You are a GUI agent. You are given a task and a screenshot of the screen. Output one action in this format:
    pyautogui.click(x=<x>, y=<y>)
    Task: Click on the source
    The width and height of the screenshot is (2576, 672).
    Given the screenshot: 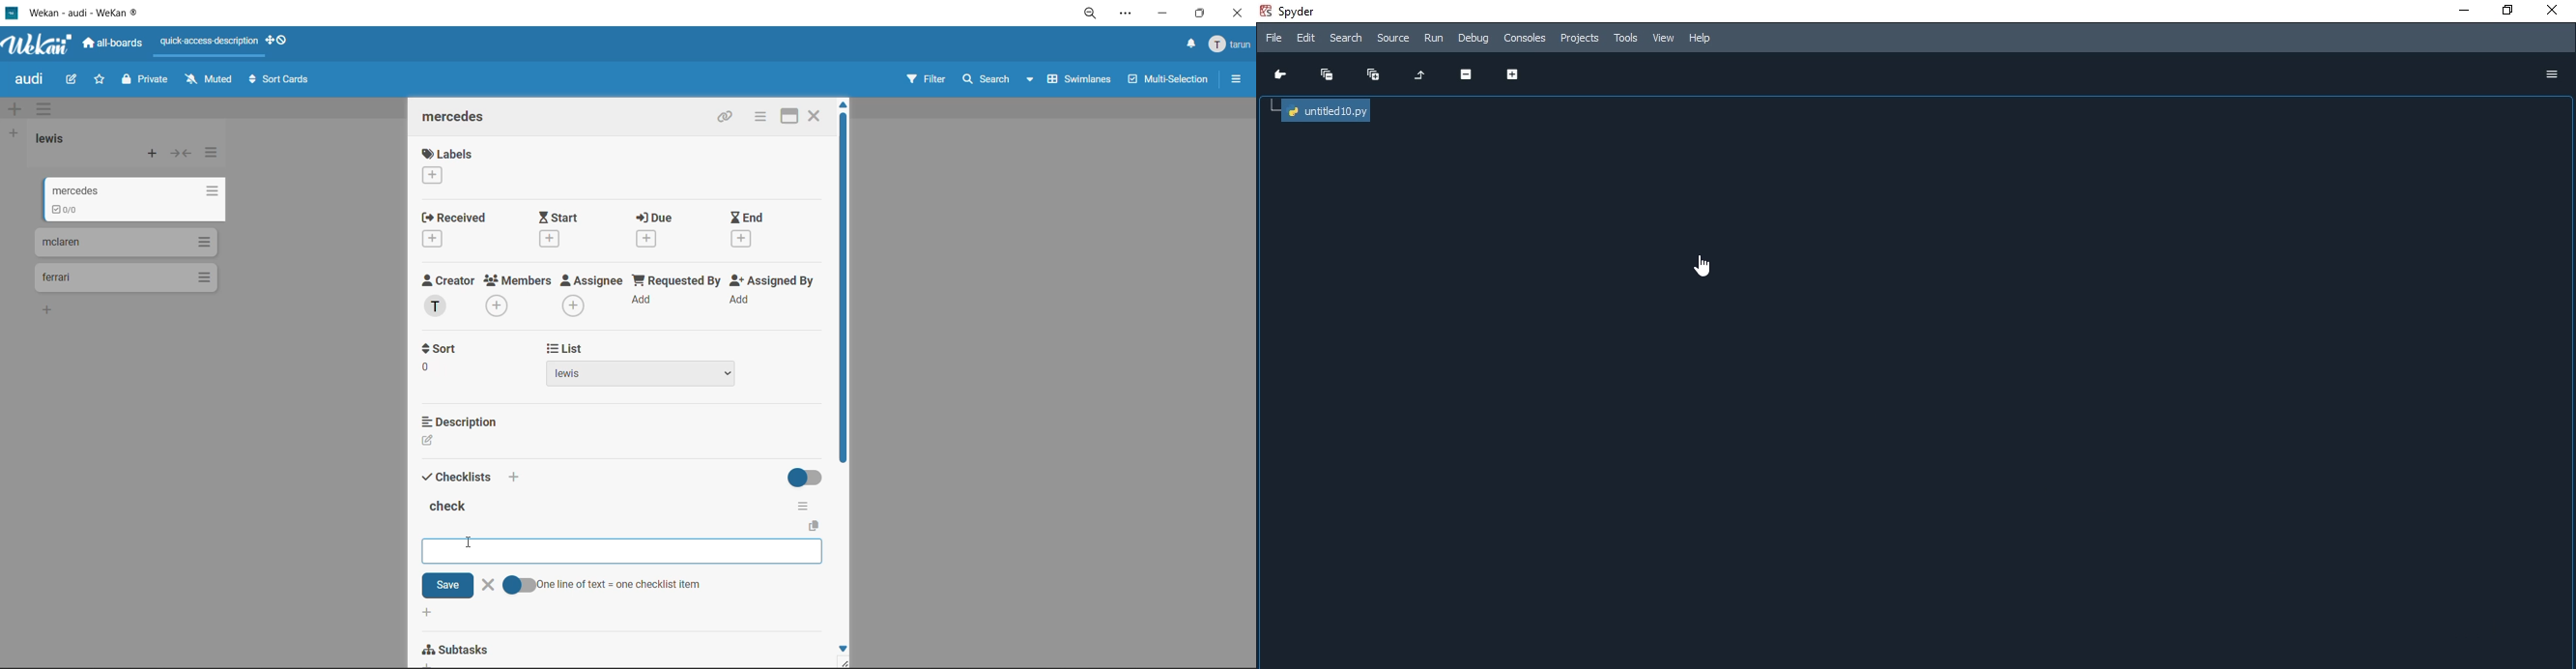 What is the action you would take?
    pyautogui.click(x=1395, y=38)
    